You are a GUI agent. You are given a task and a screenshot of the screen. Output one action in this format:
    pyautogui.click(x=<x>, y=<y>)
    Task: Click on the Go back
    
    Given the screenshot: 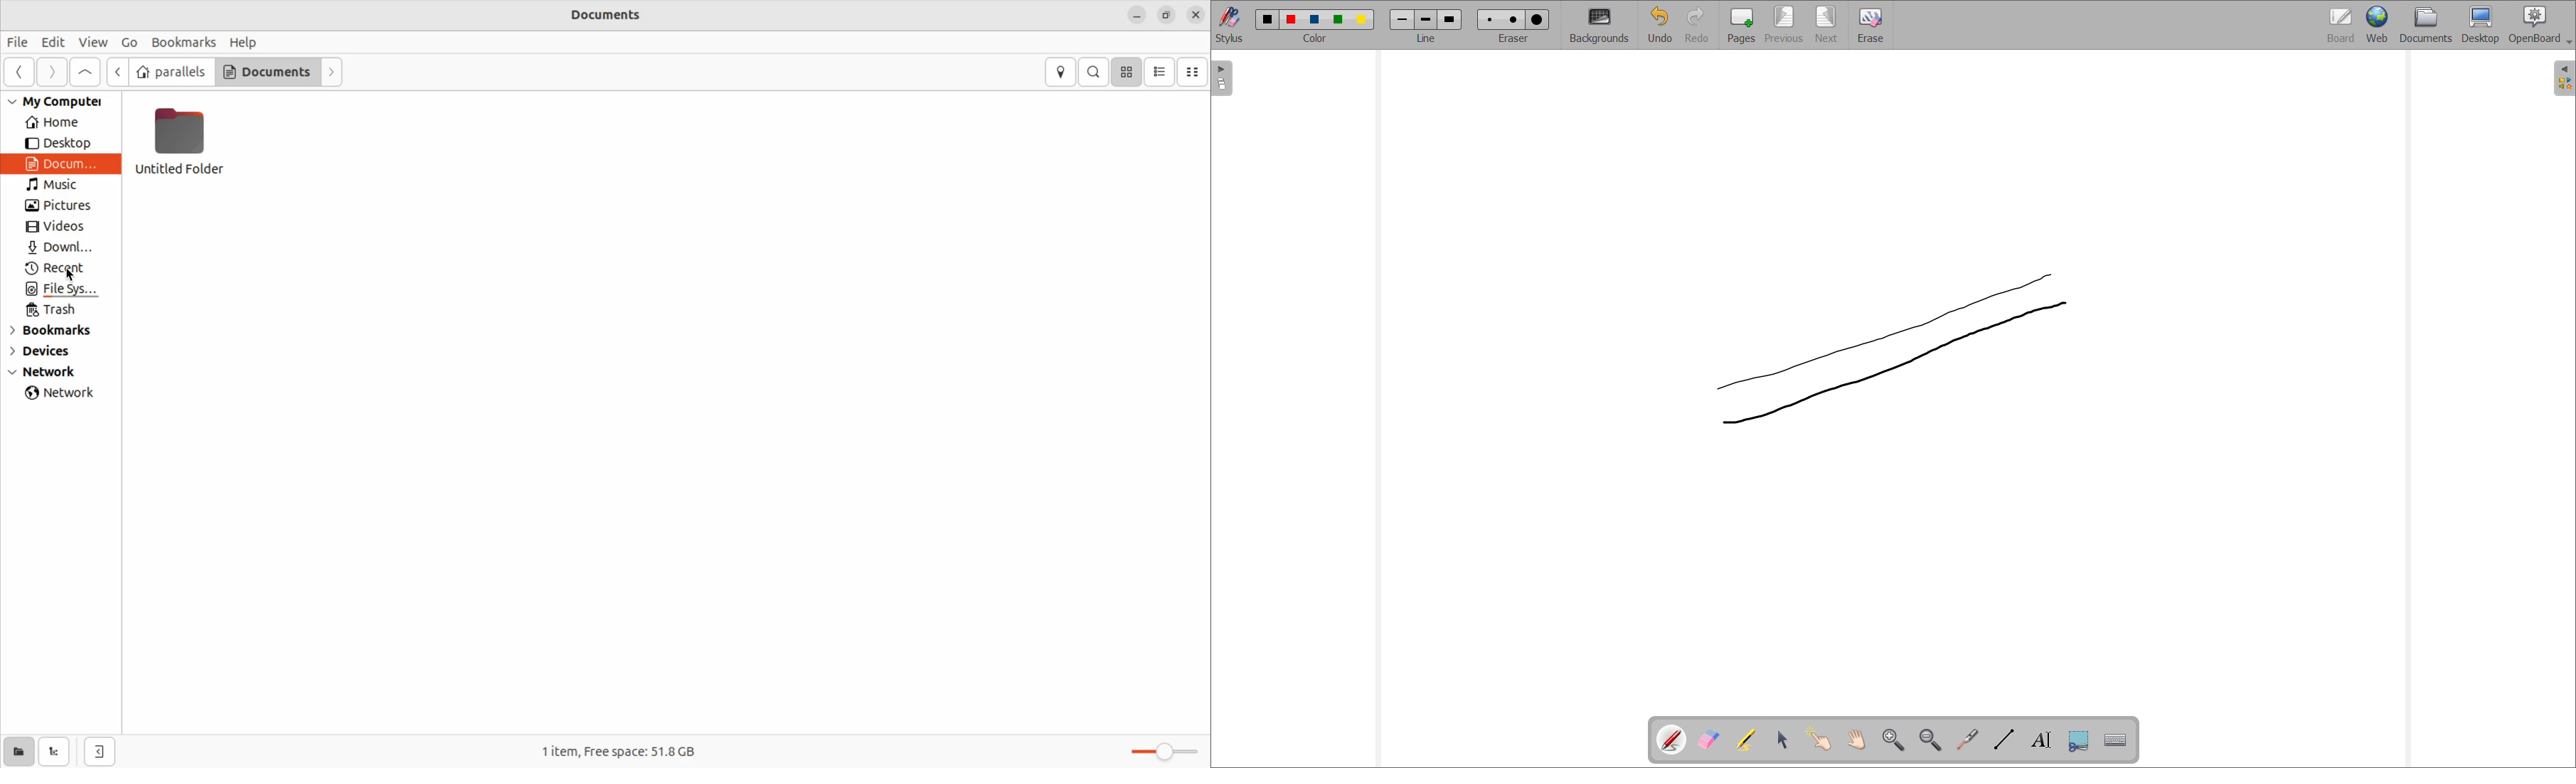 What is the action you would take?
    pyautogui.click(x=118, y=71)
    